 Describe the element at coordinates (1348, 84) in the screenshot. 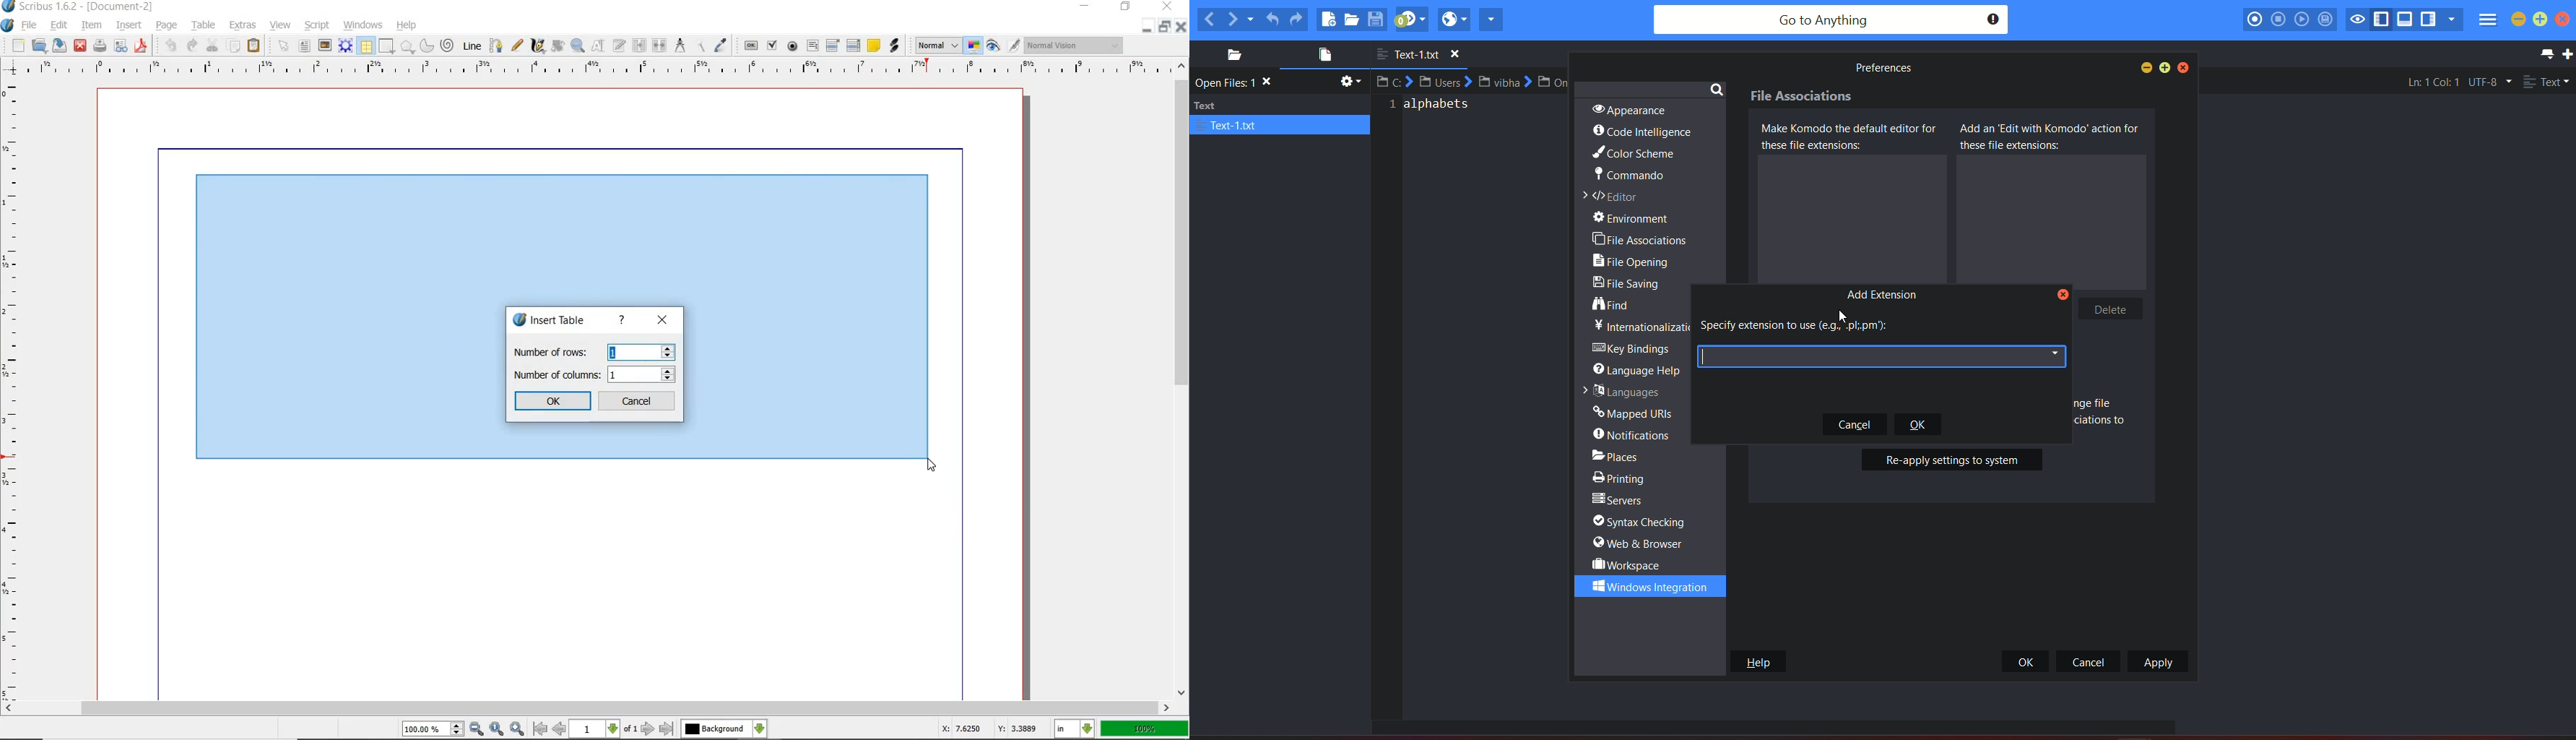

I see `settings` at that location.